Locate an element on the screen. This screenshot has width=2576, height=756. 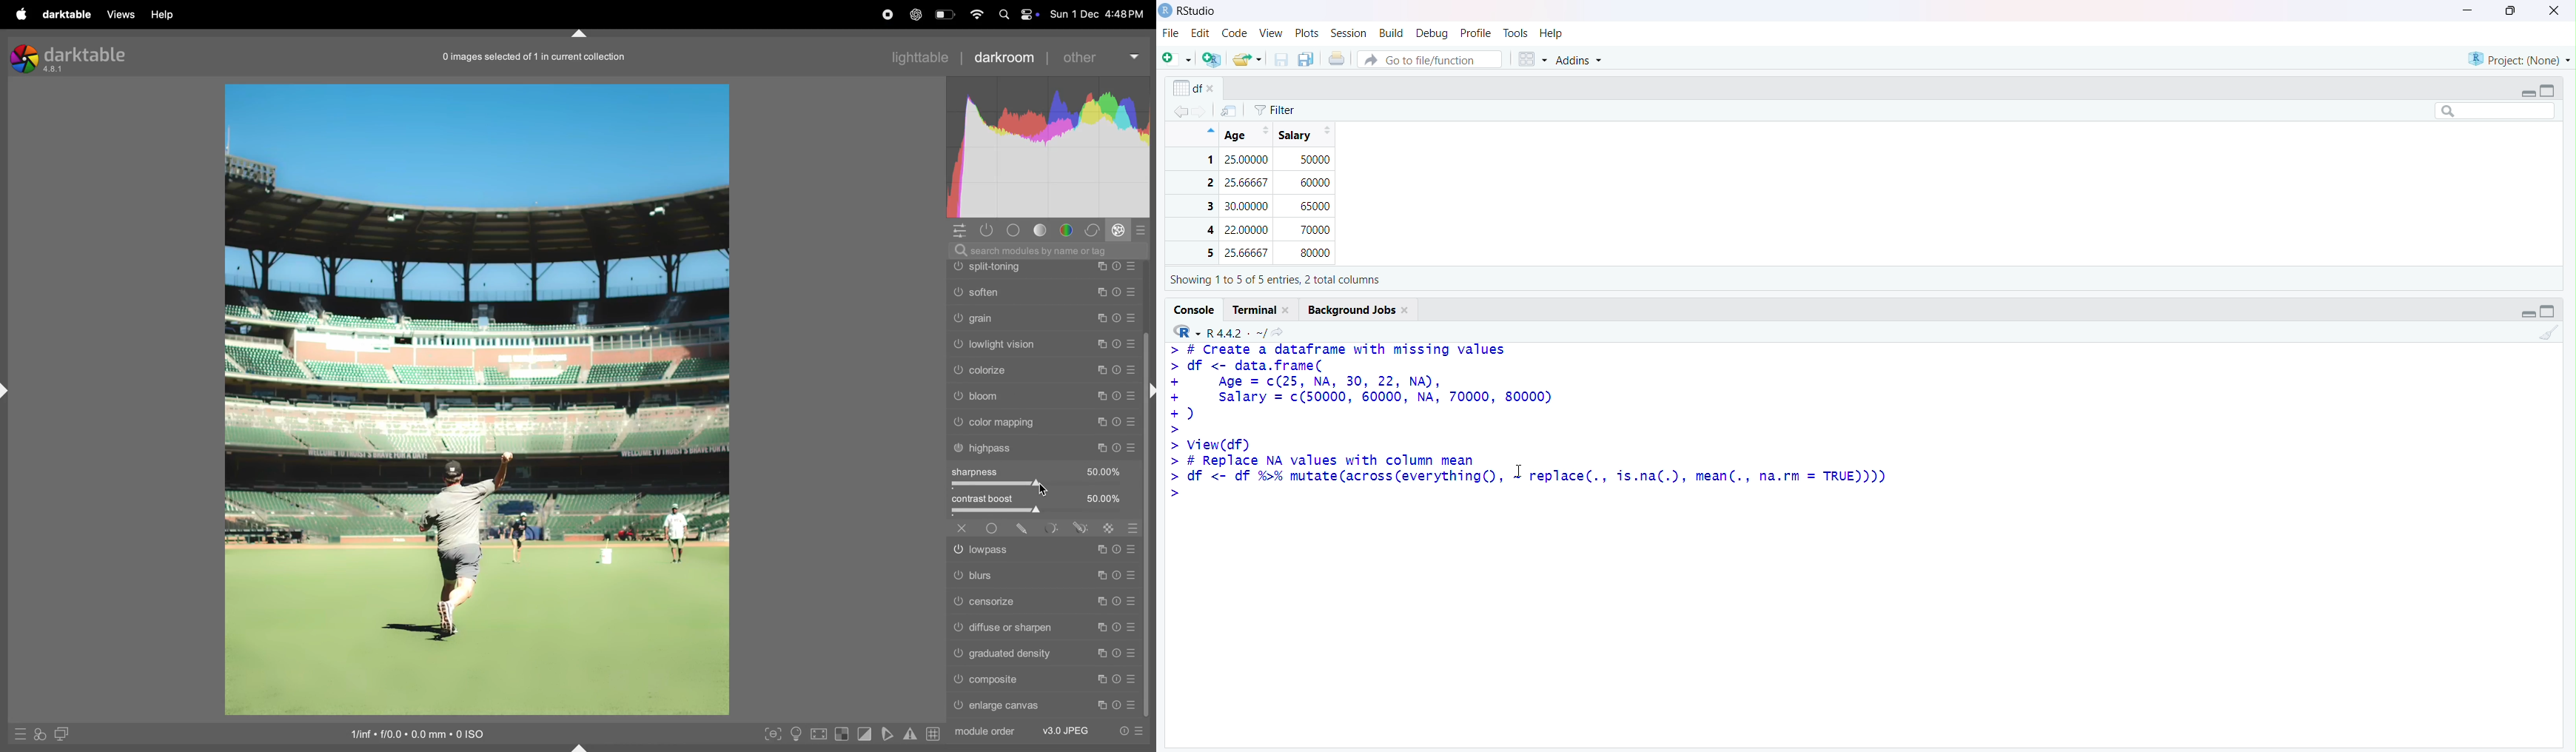
Code is located at coordinates (1235, 34).